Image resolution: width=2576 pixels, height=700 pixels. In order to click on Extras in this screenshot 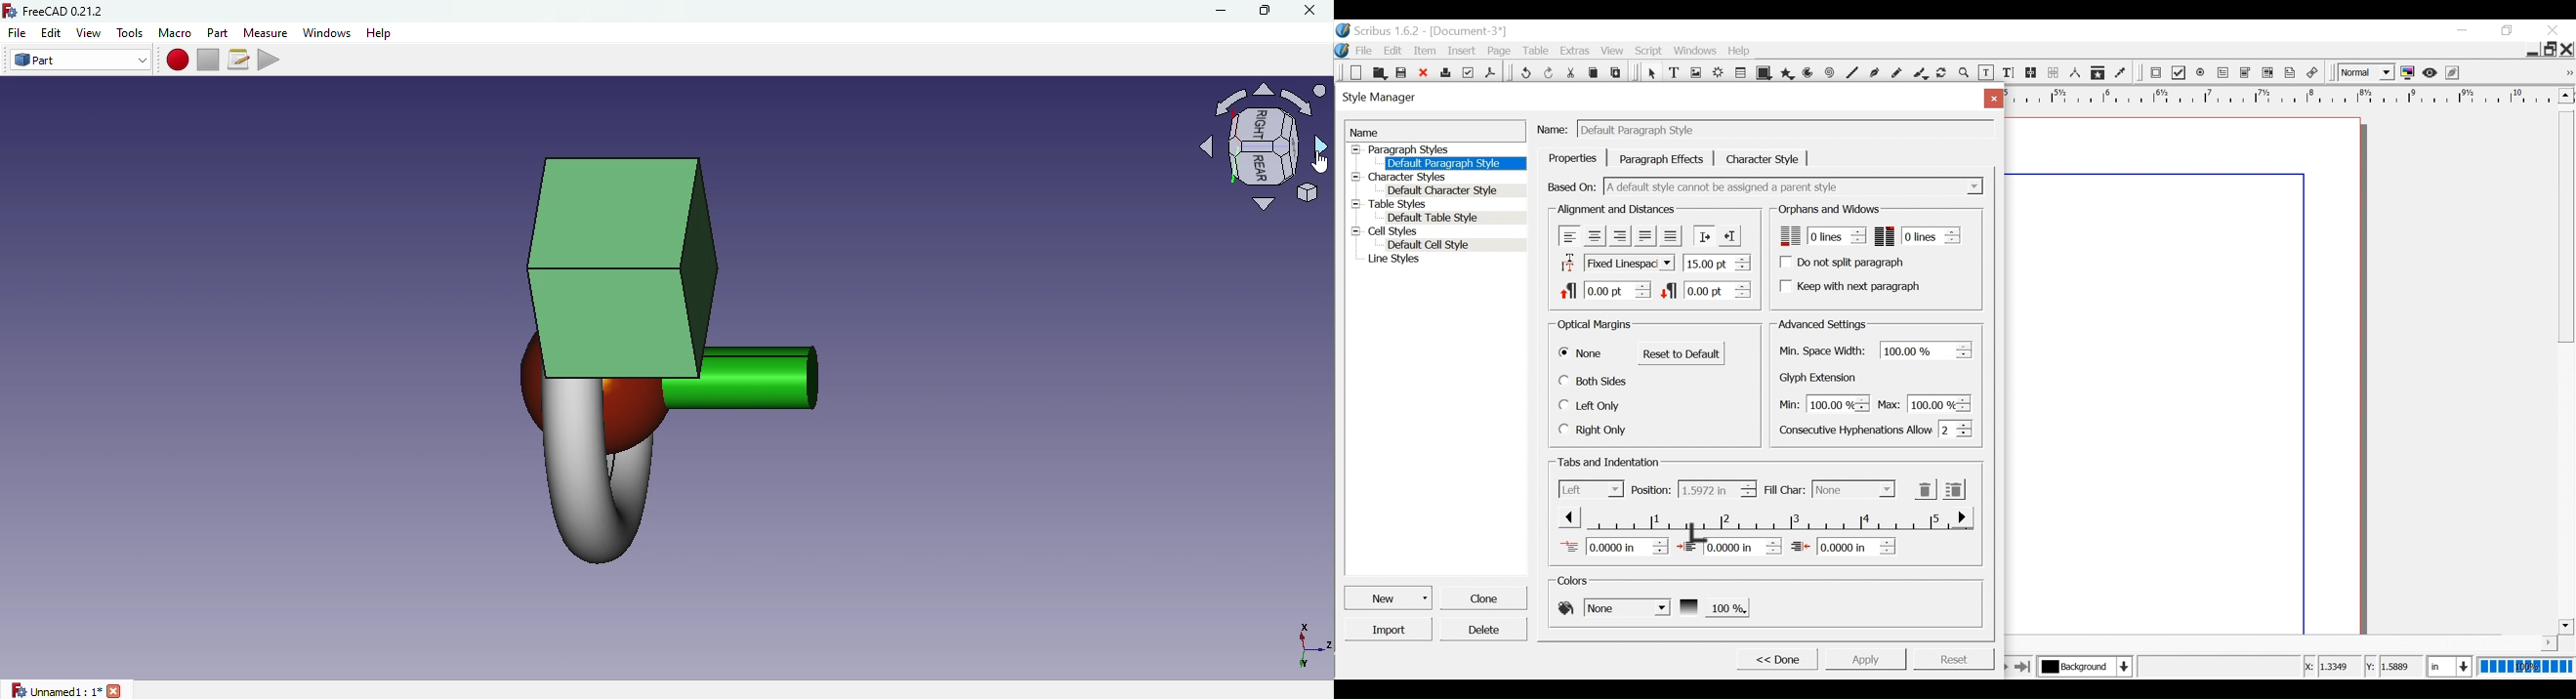, I will do `click(1574, 50)`.